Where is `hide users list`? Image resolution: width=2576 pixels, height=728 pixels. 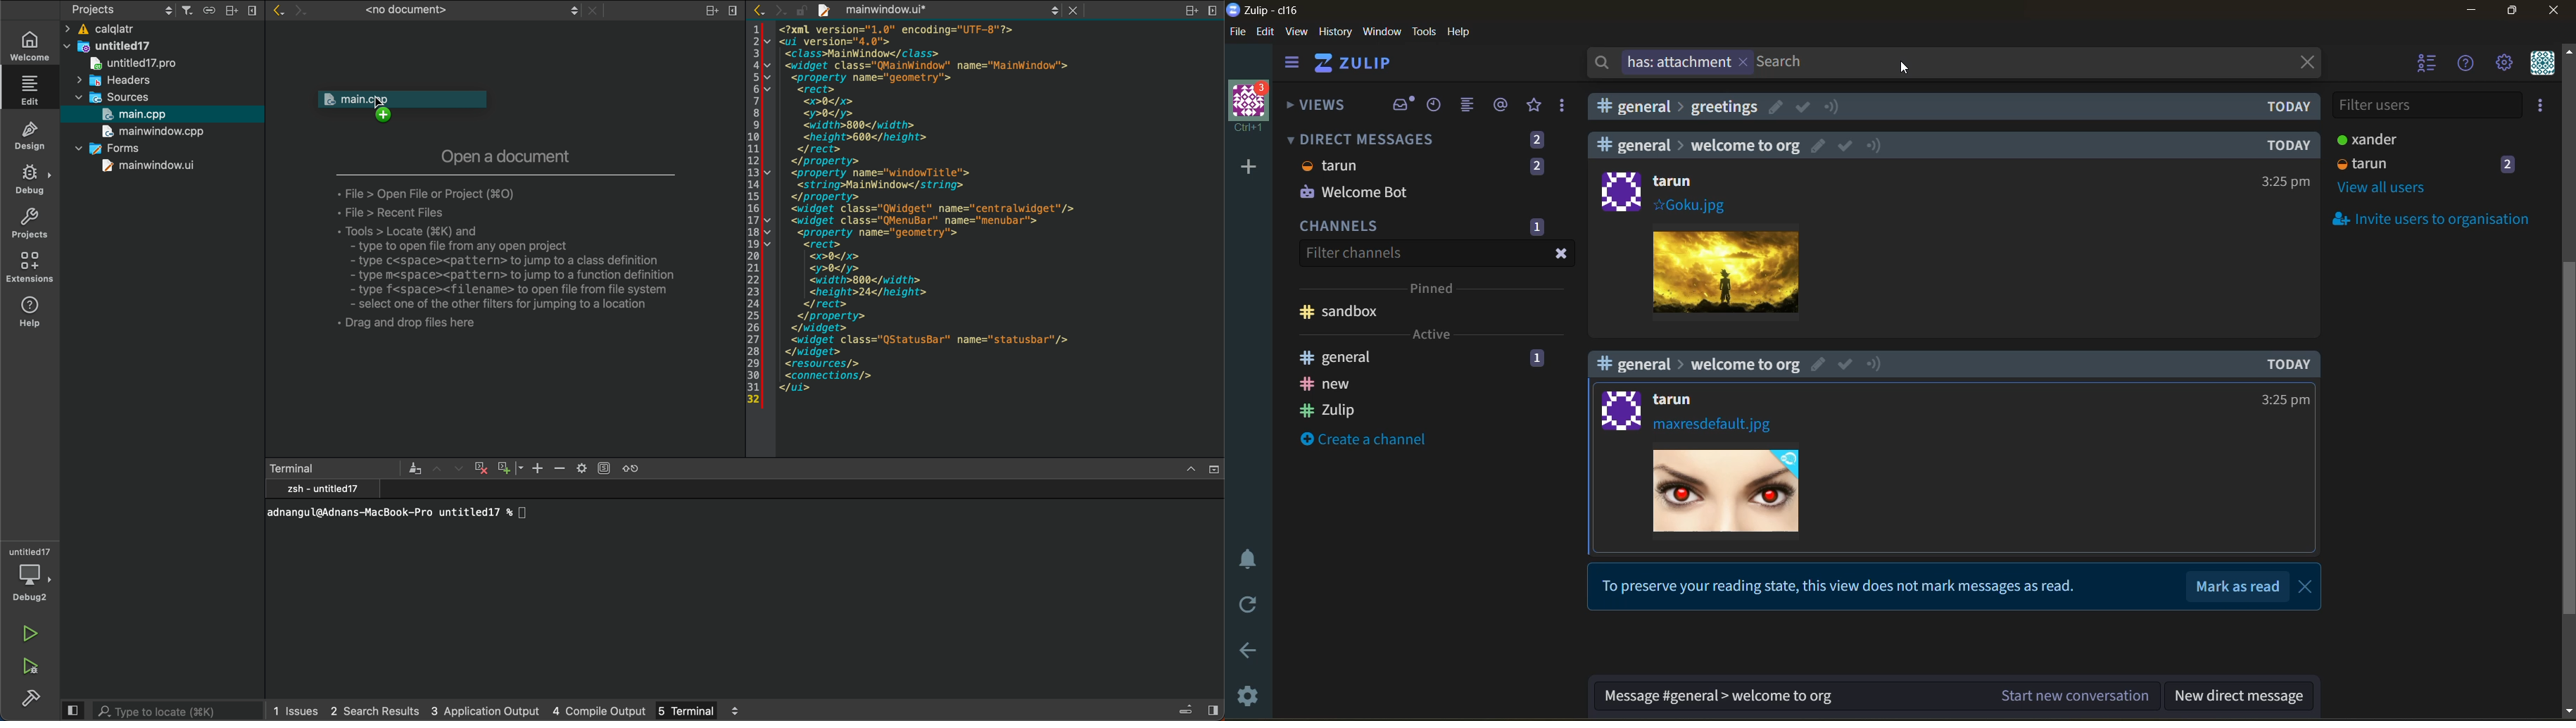 hide users list is located at coordinates (2424, 63).